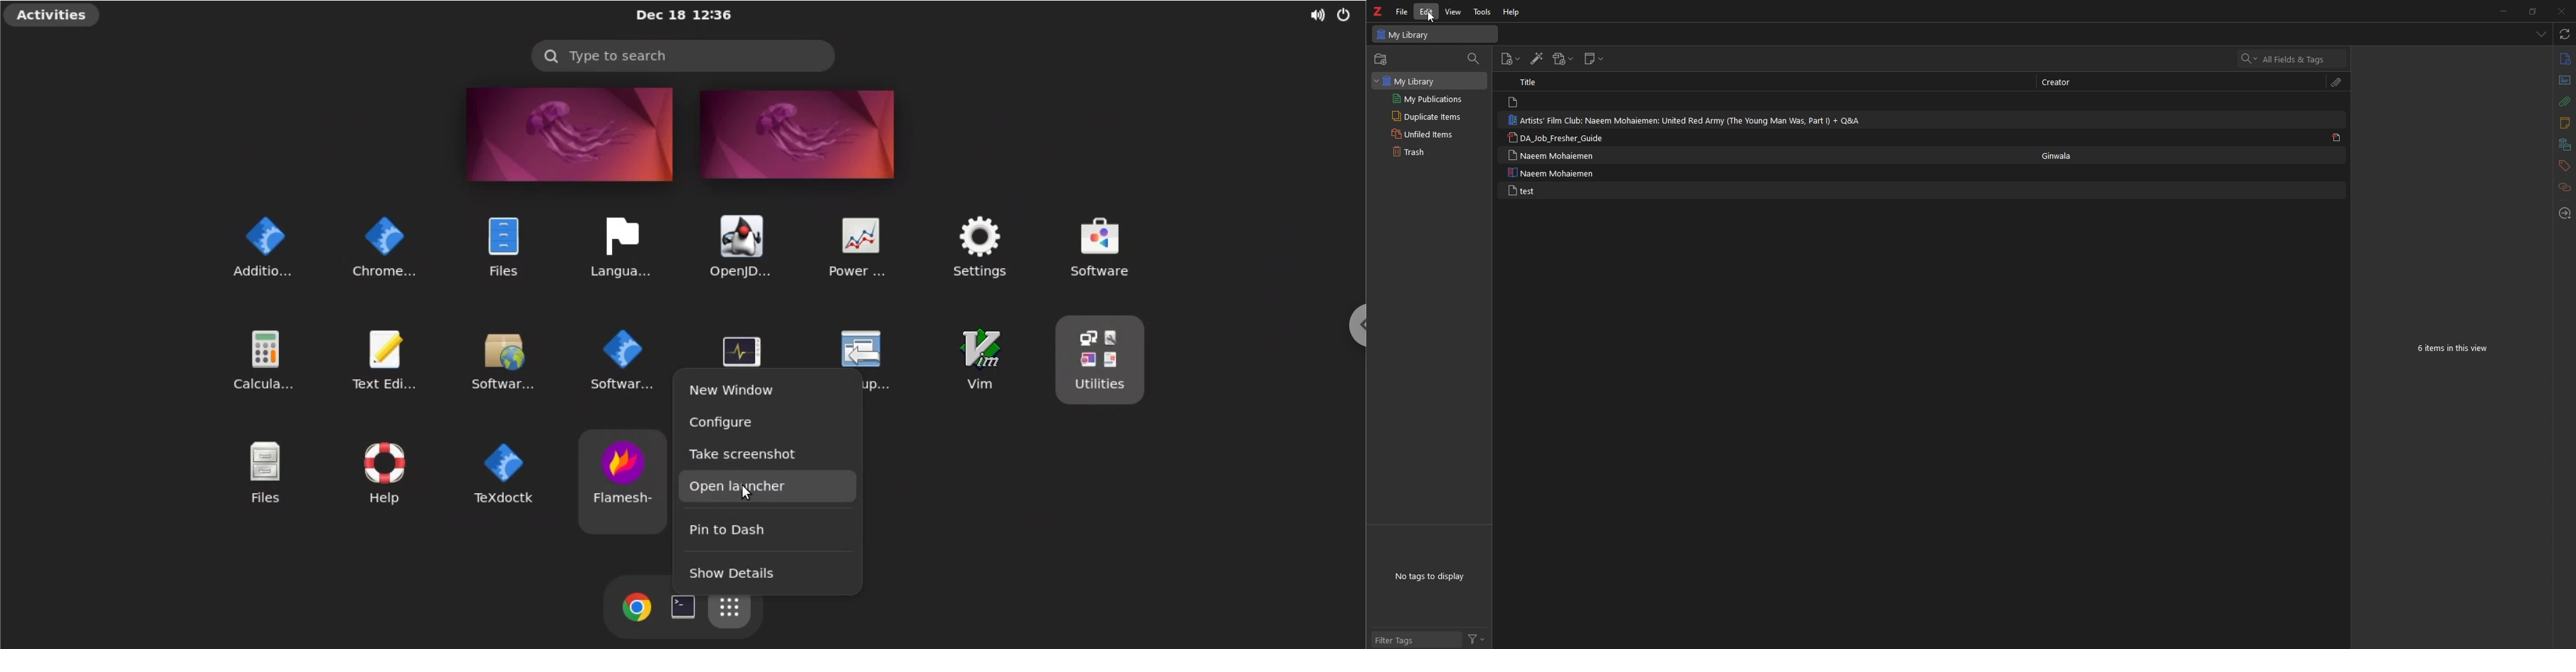 The image size is (2576, 672). I want to click on new note, so click(1594, 59).